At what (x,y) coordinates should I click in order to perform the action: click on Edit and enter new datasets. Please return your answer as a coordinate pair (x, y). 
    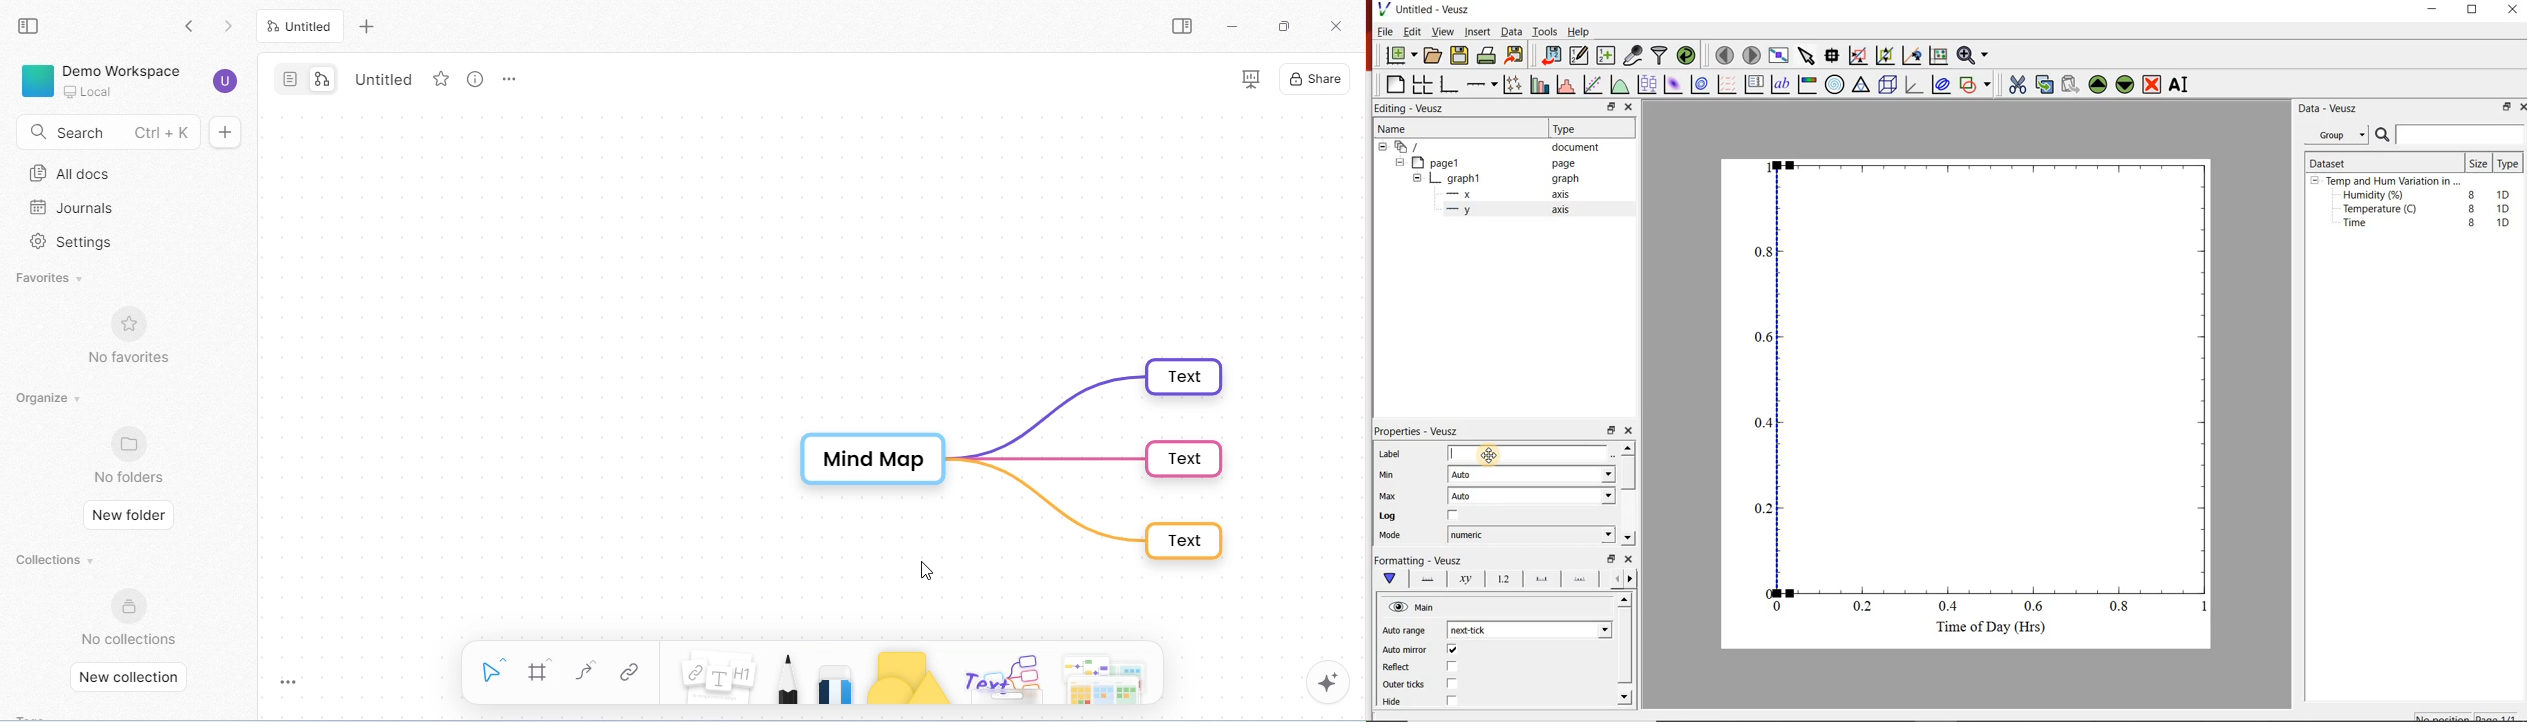
    Looking at the image, I should click on (1580, 56).